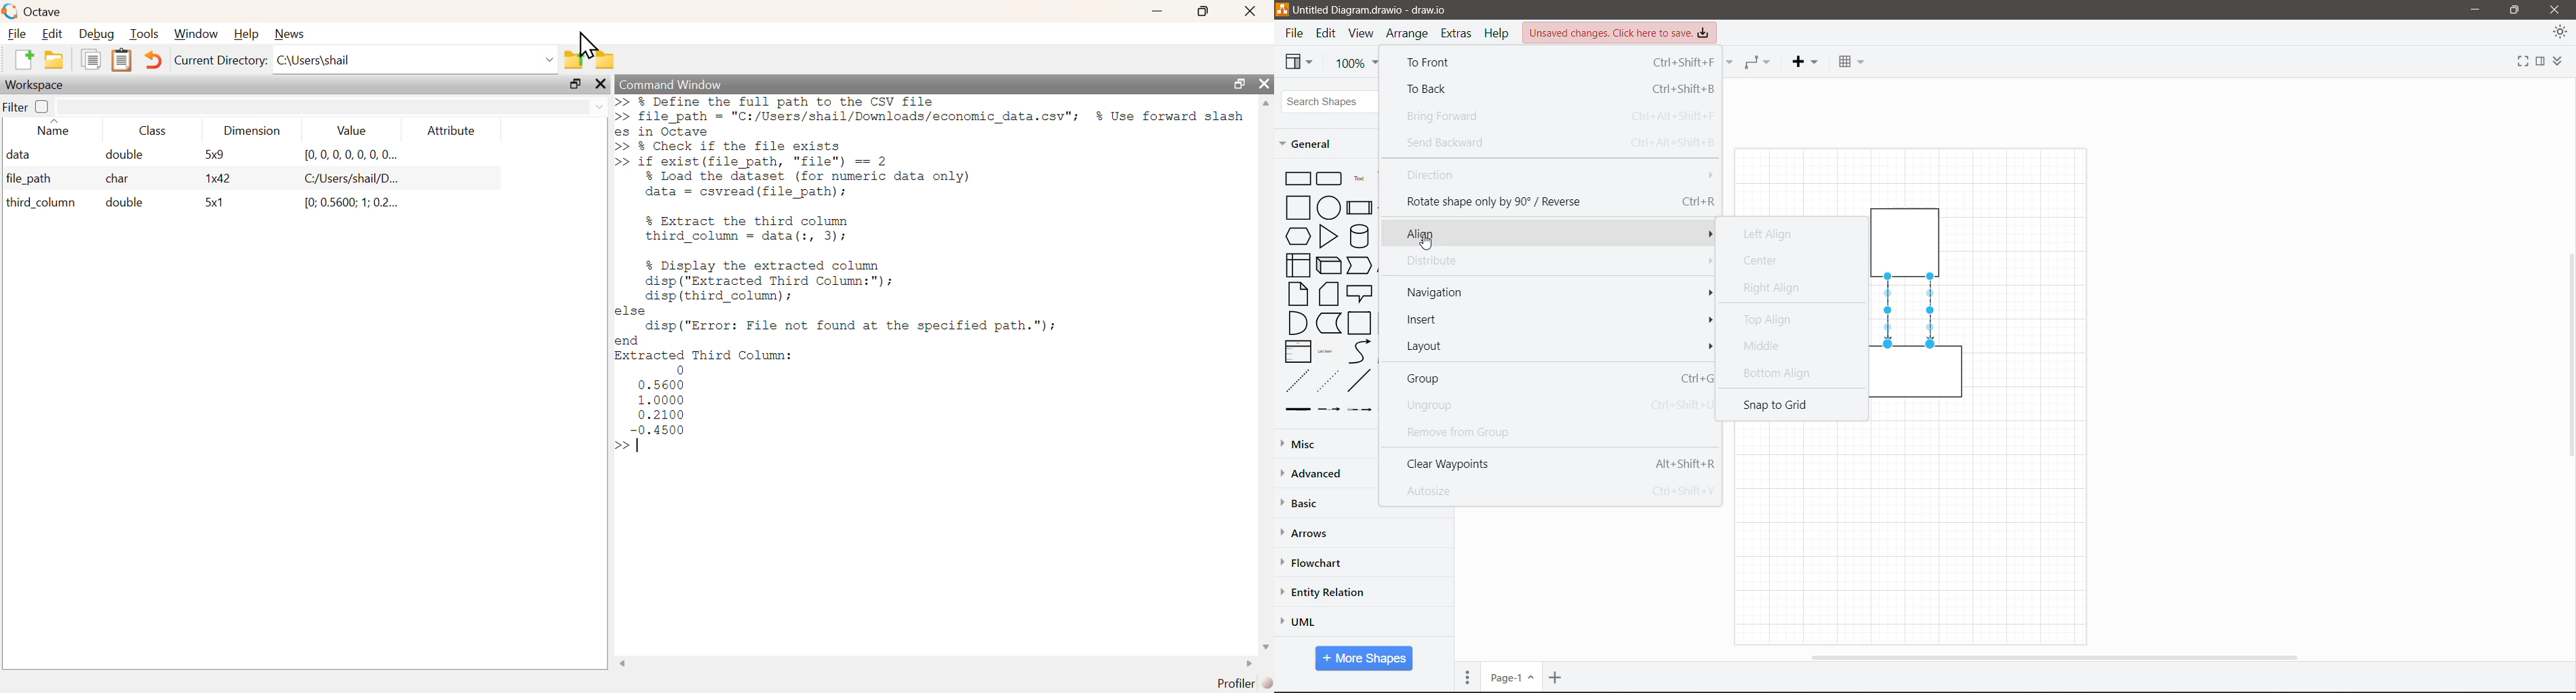 The height and width of the screenshot is (700, 2576). Describe the element at coordinates (196, 33) in the screenshot. I see `Window` at that location.